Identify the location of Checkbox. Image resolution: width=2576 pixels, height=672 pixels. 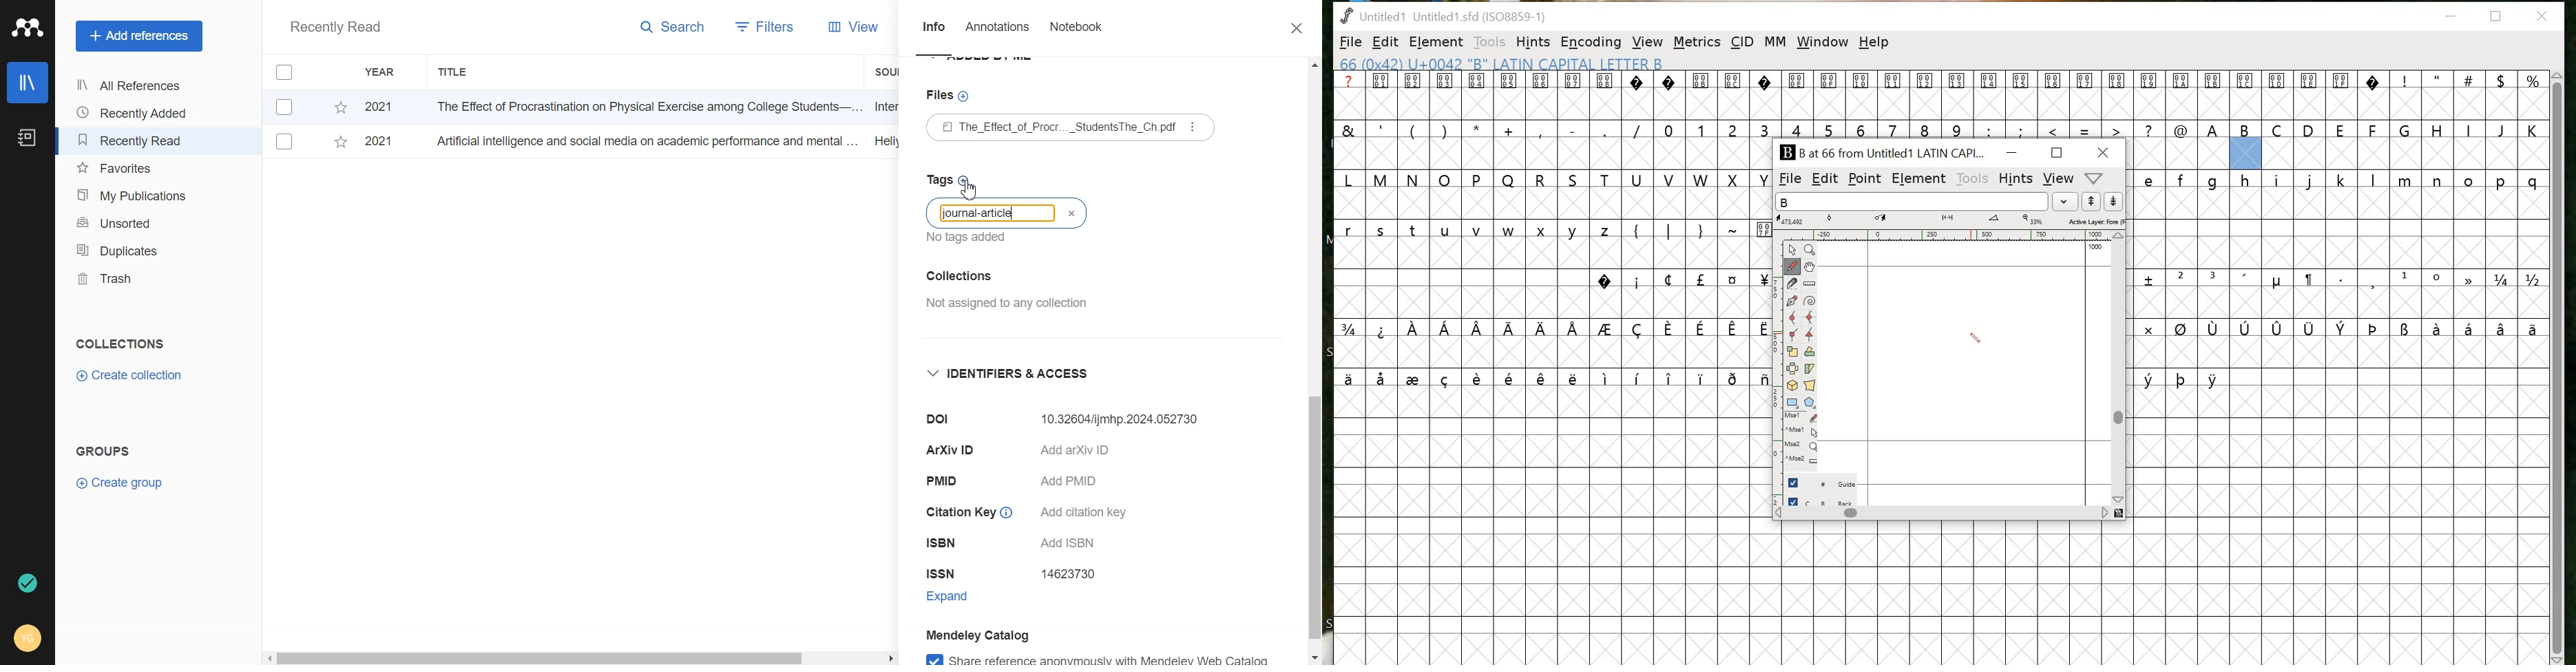
(285, 142).